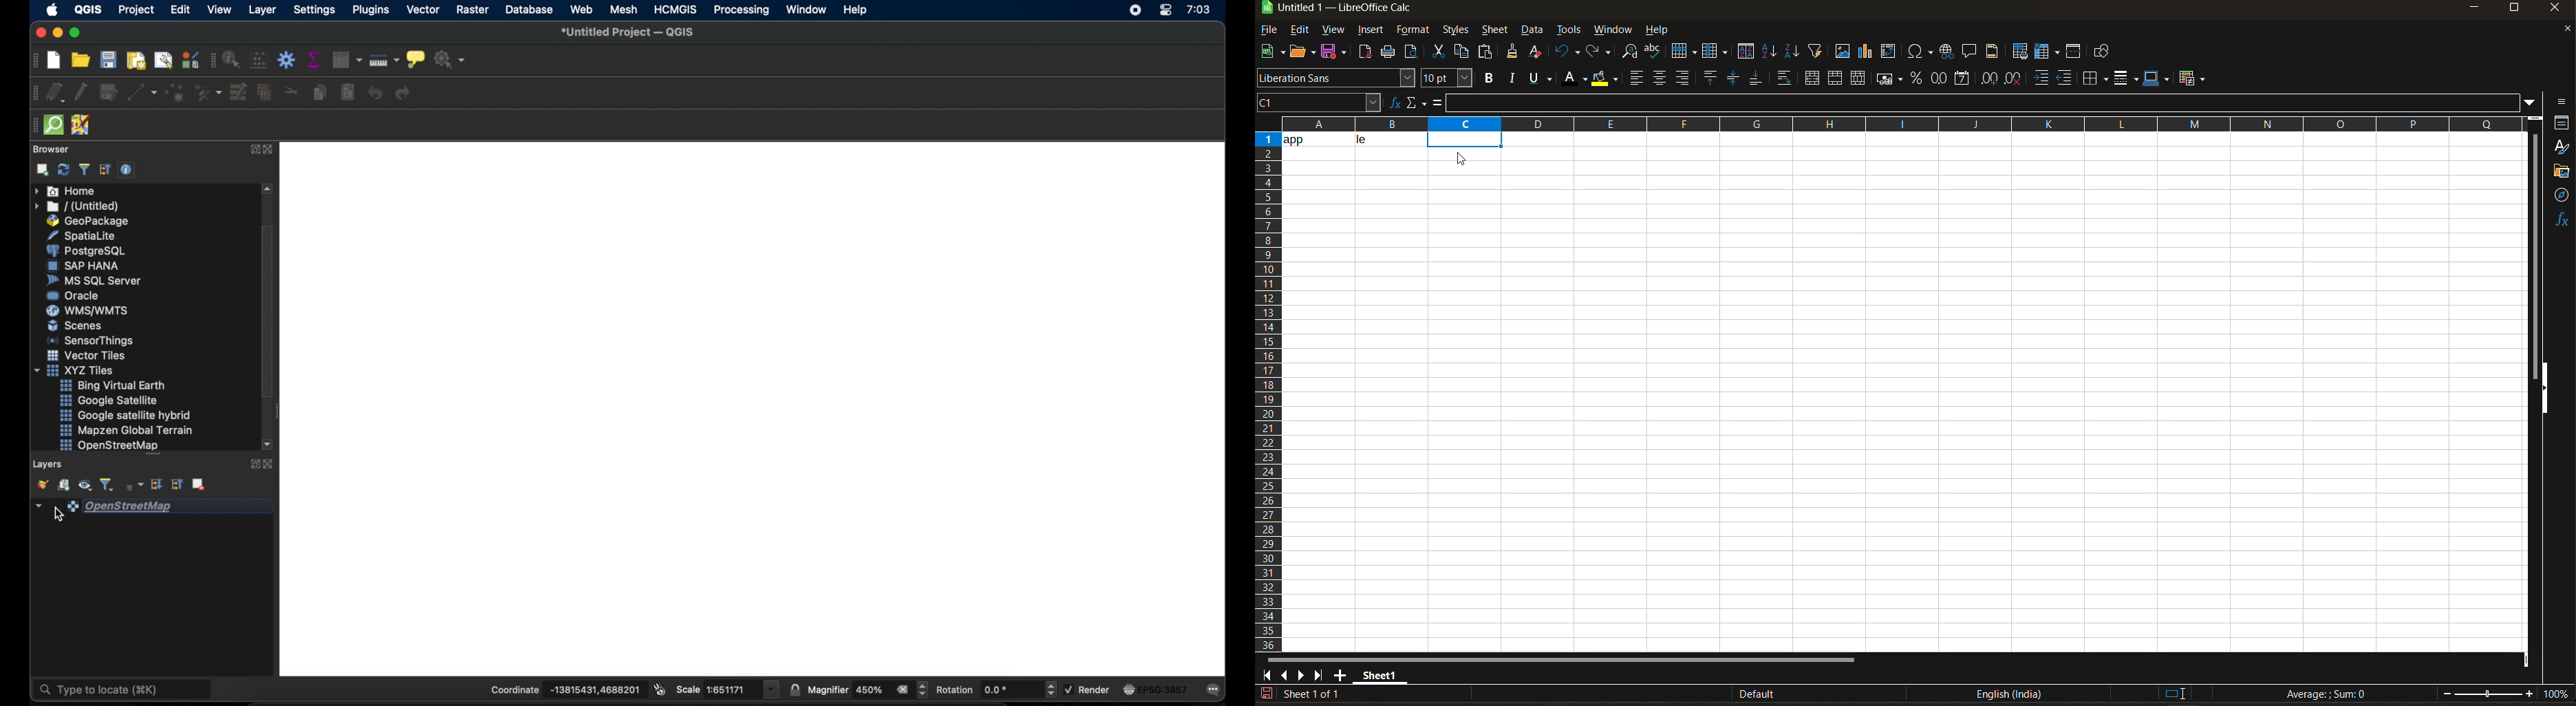 The width and height of the screenshot is (2576, 728). I want to click on properties, so click(2562, 122).